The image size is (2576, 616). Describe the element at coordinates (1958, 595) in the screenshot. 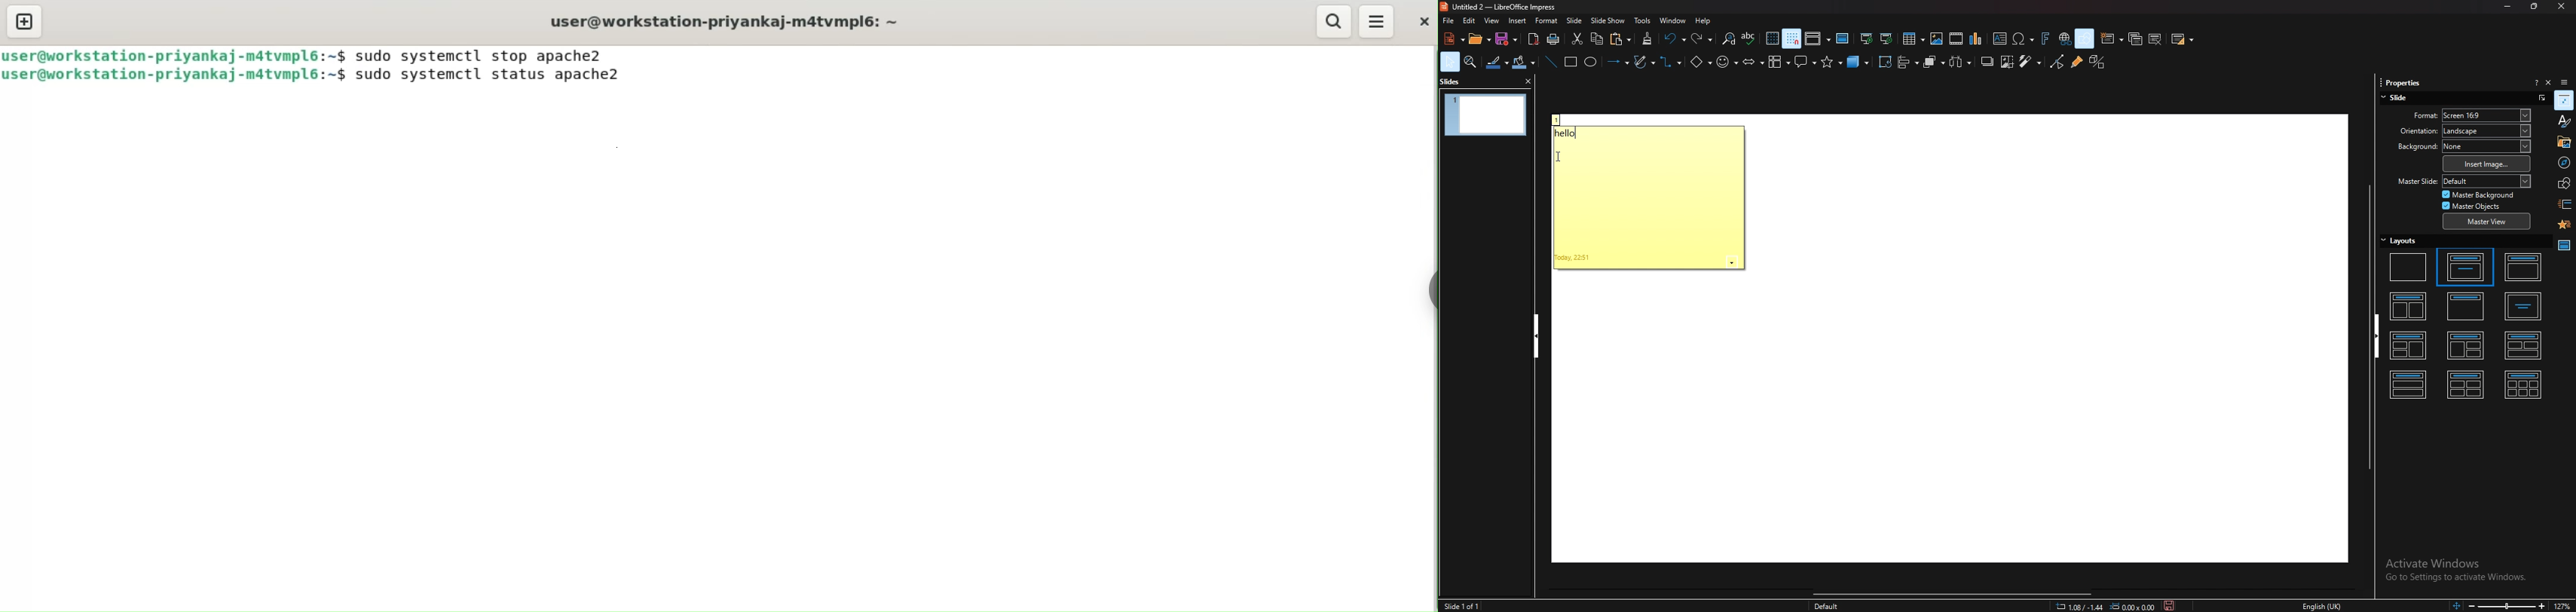

I see `scroll bar` at that location.